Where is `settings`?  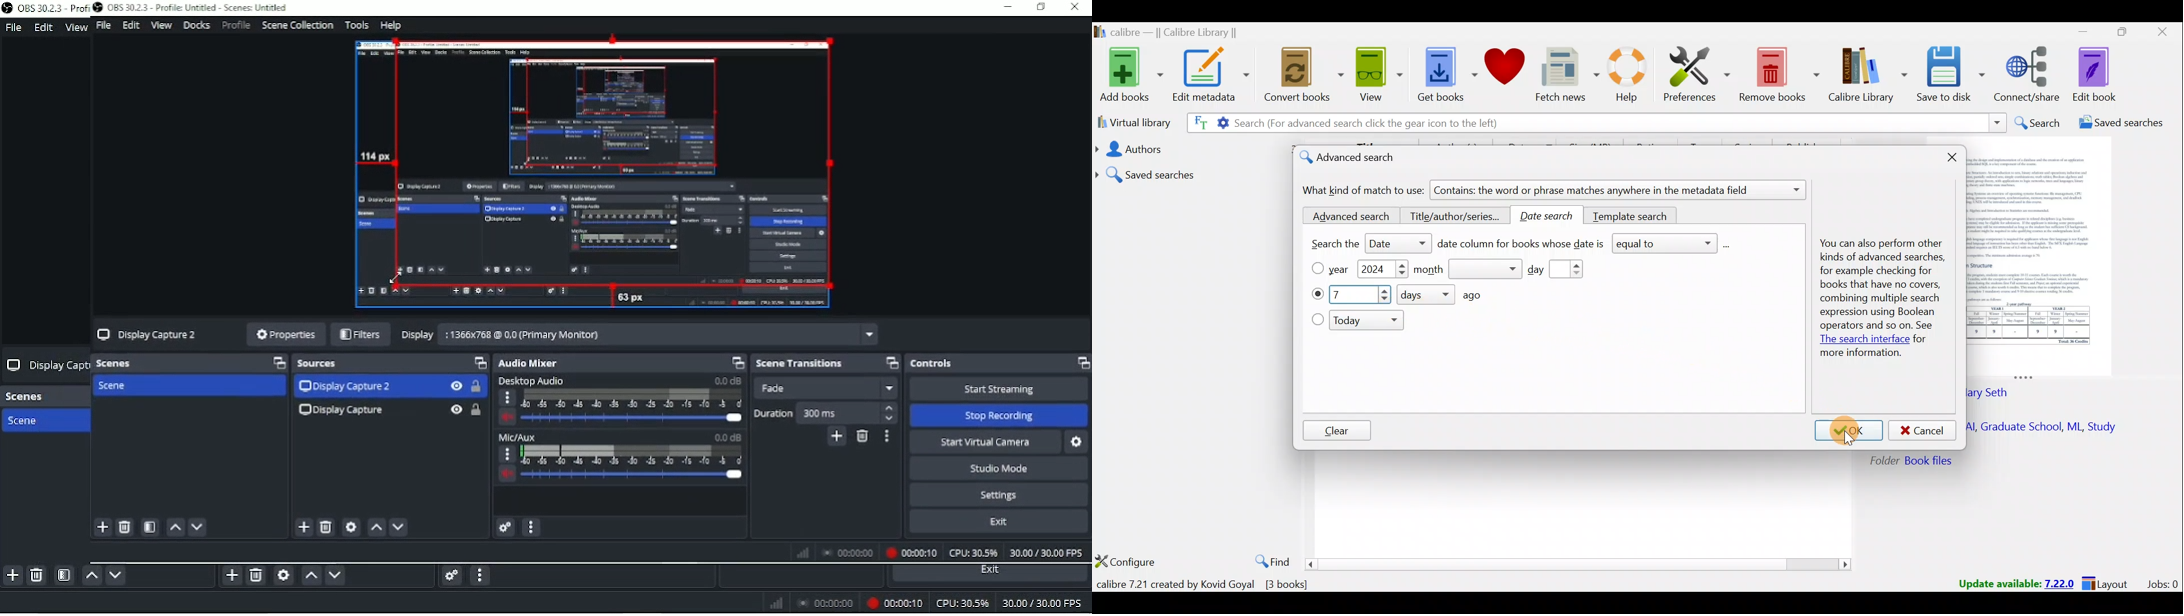
settings is located at coordinates (353, 530).